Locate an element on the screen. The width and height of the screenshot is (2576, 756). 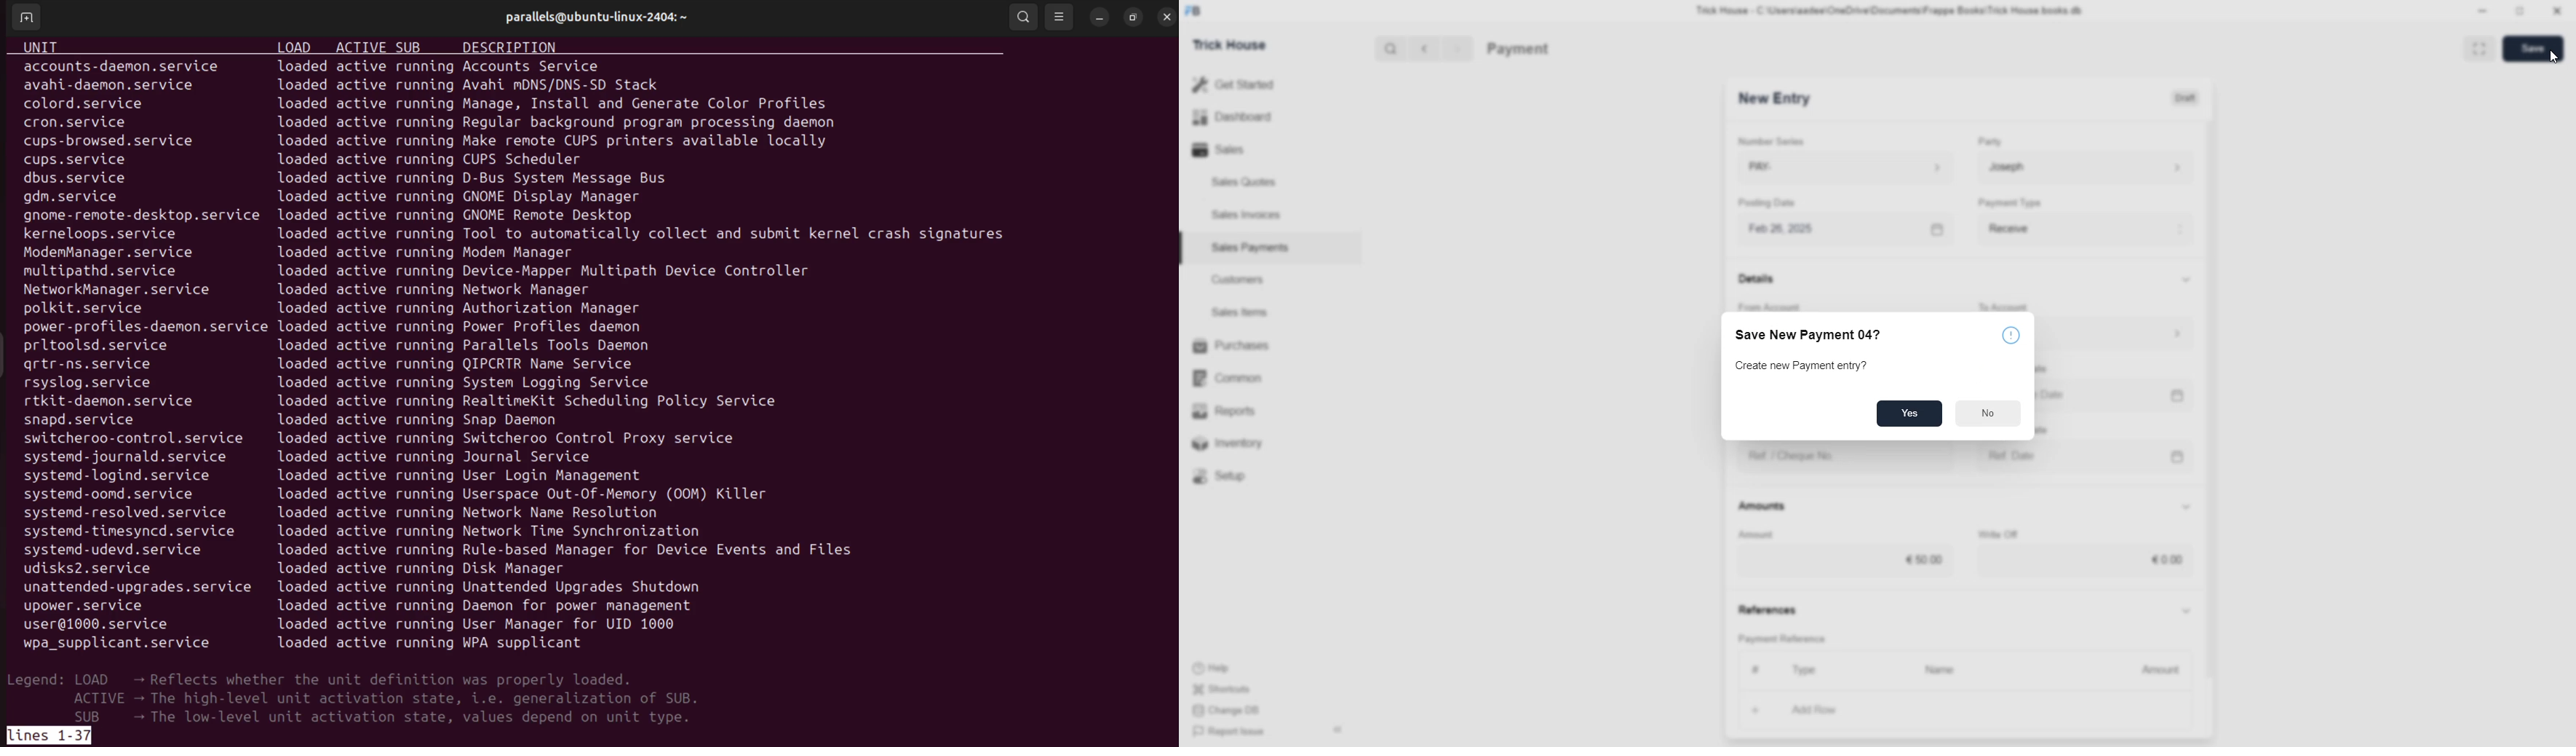
Setup is located at coordinates (1226, 478).